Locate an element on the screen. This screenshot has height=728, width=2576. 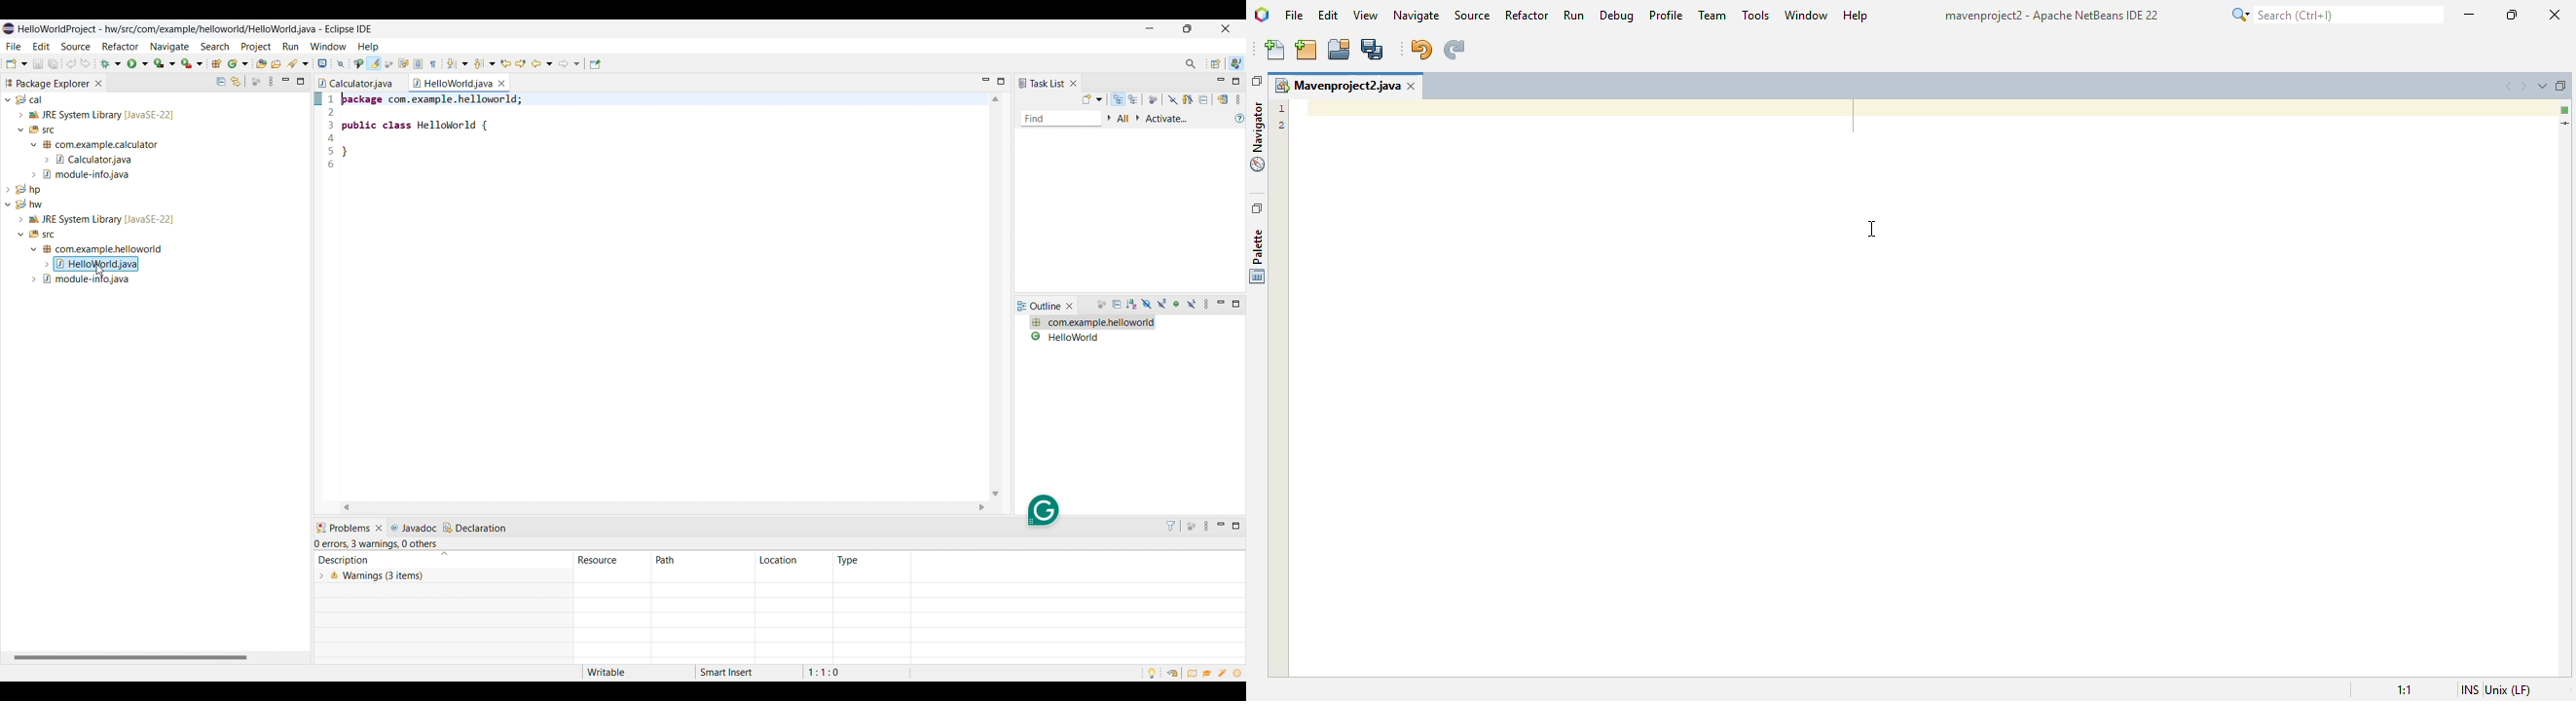
Open perspective is located at coordinates (1216, 64).